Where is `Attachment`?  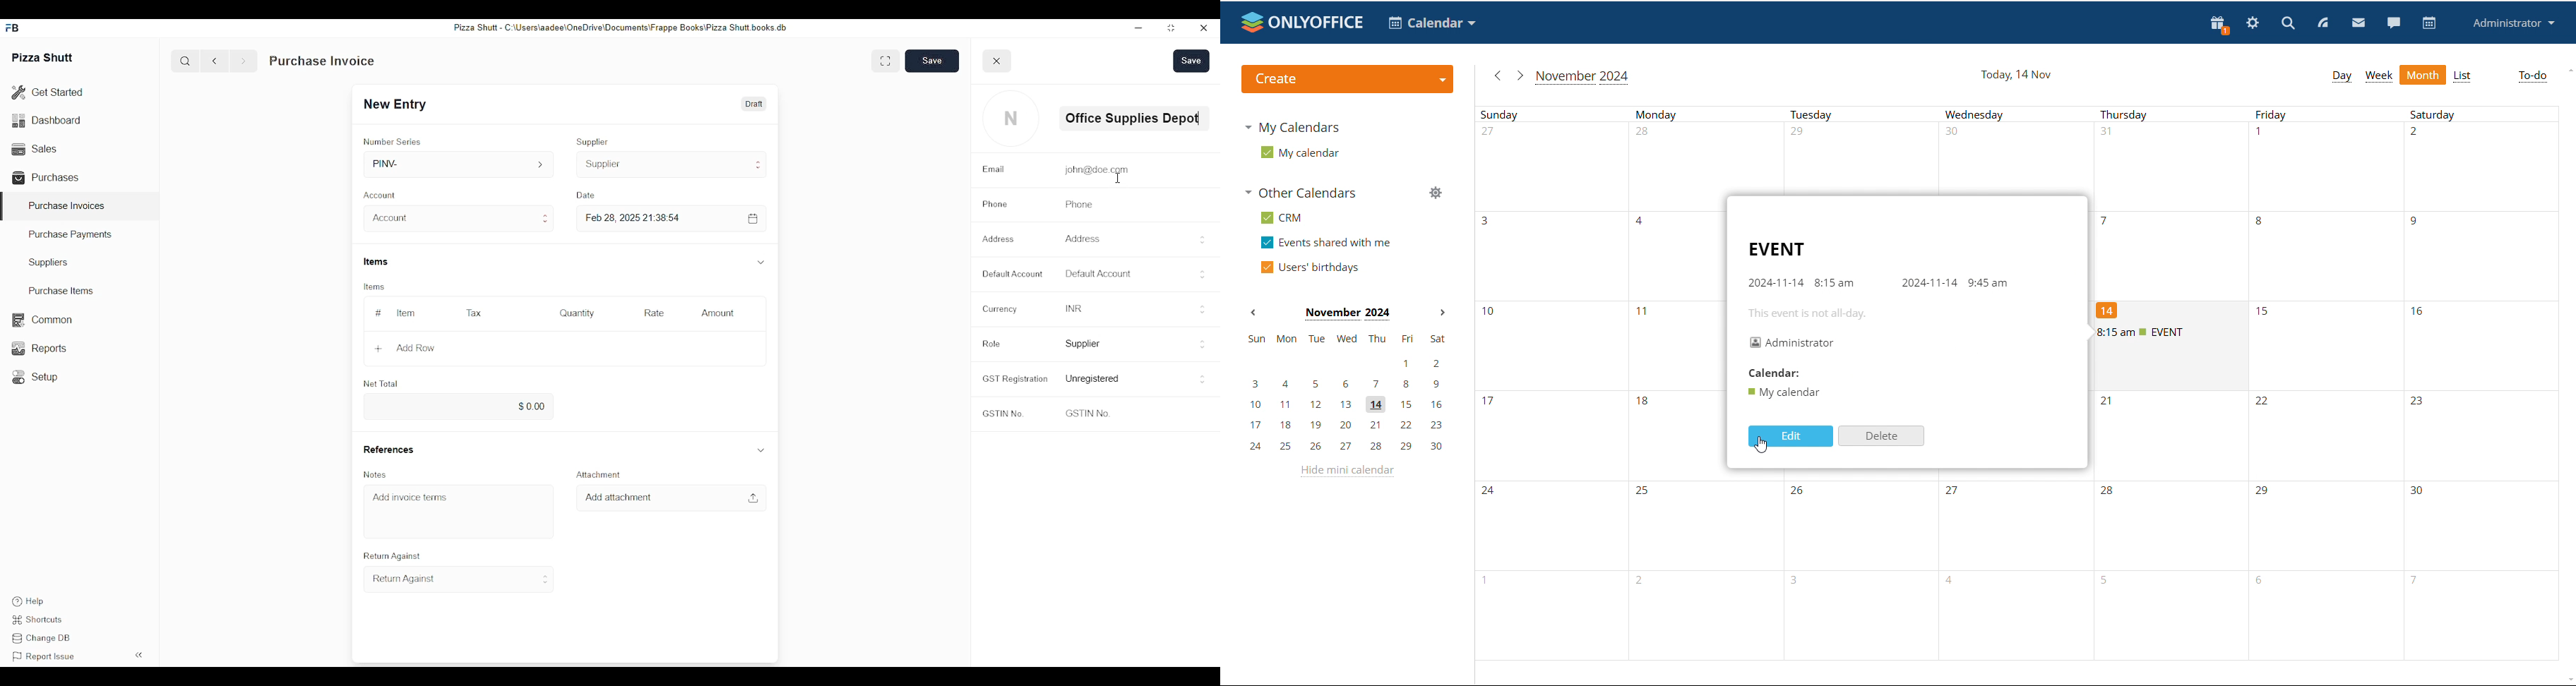 Attachment is located at coordinates (596, 474).